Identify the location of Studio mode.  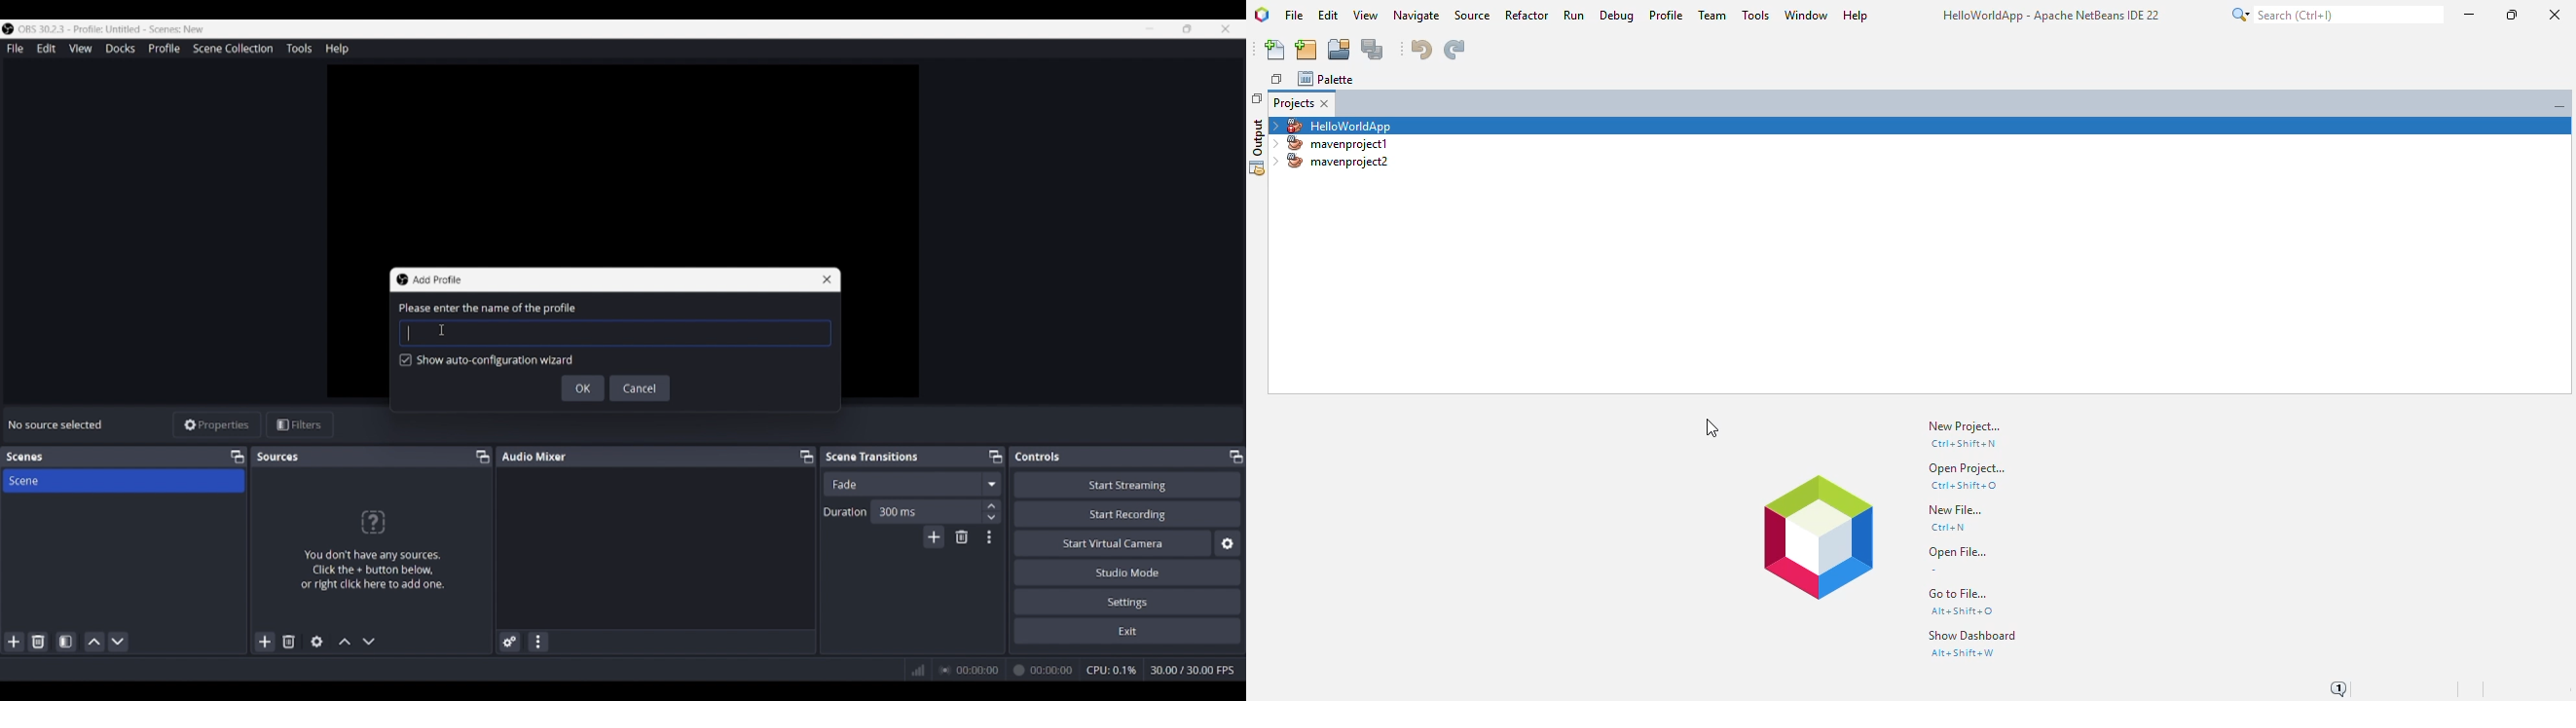
(1127, 572).